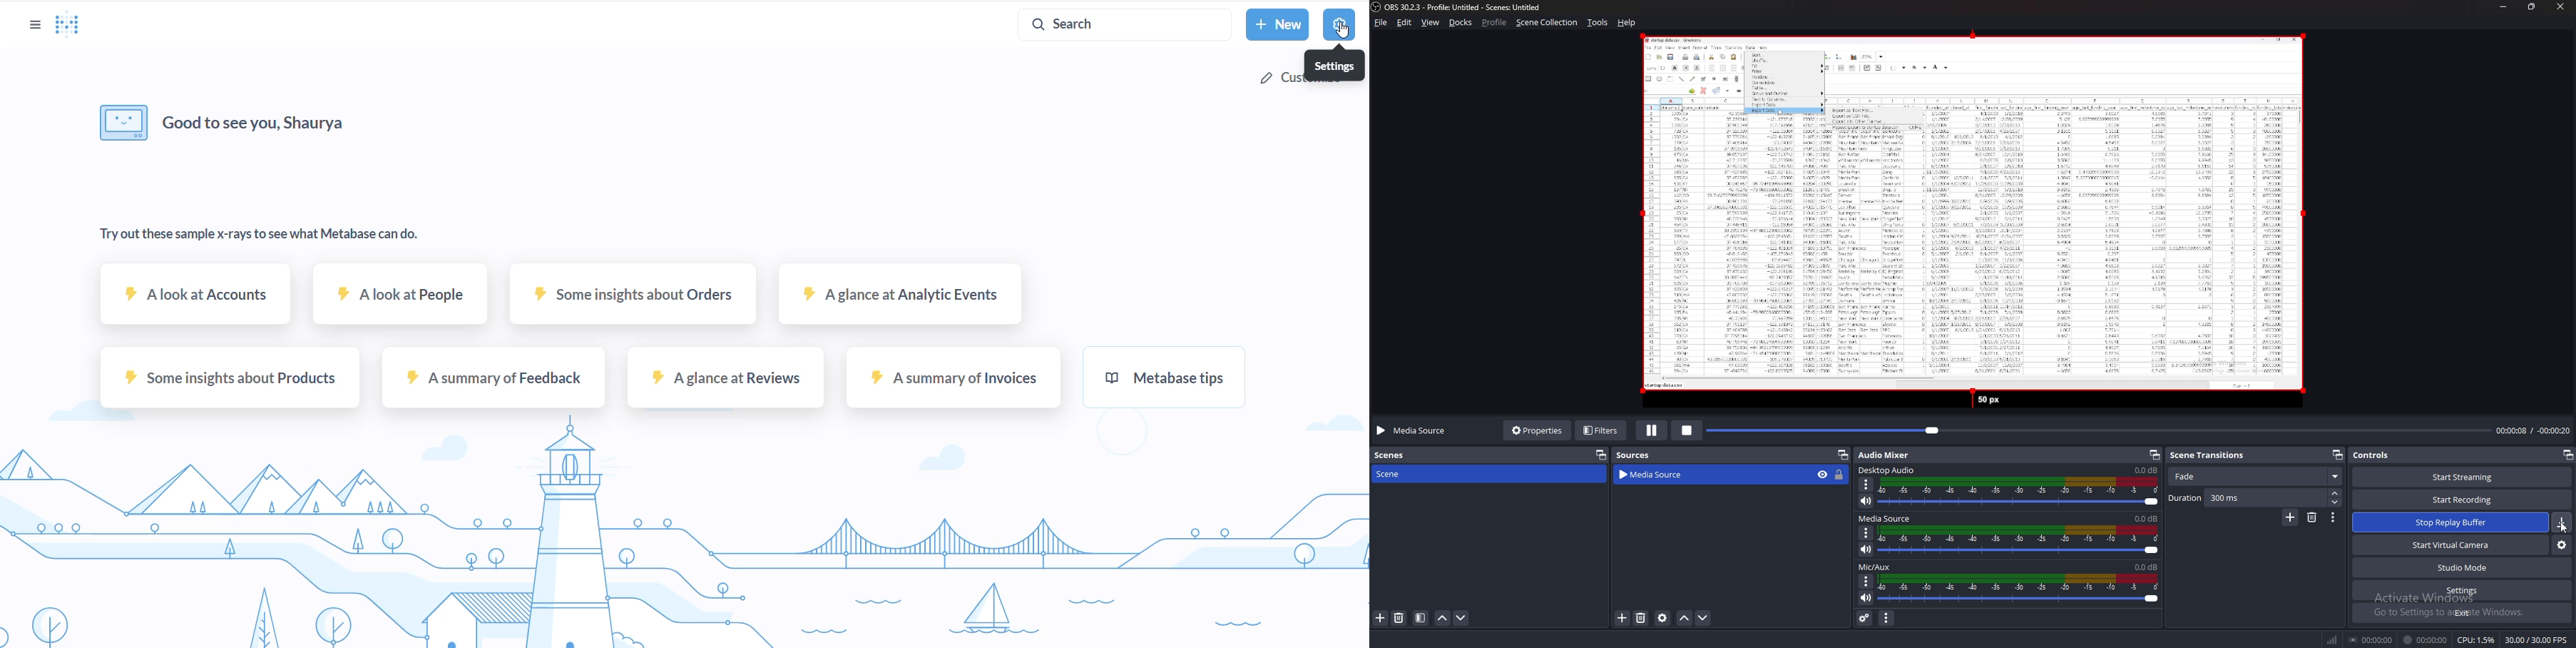 This screenshot has width=2576, height=672. I want to click on start replay buffer, so click(2463, 522).